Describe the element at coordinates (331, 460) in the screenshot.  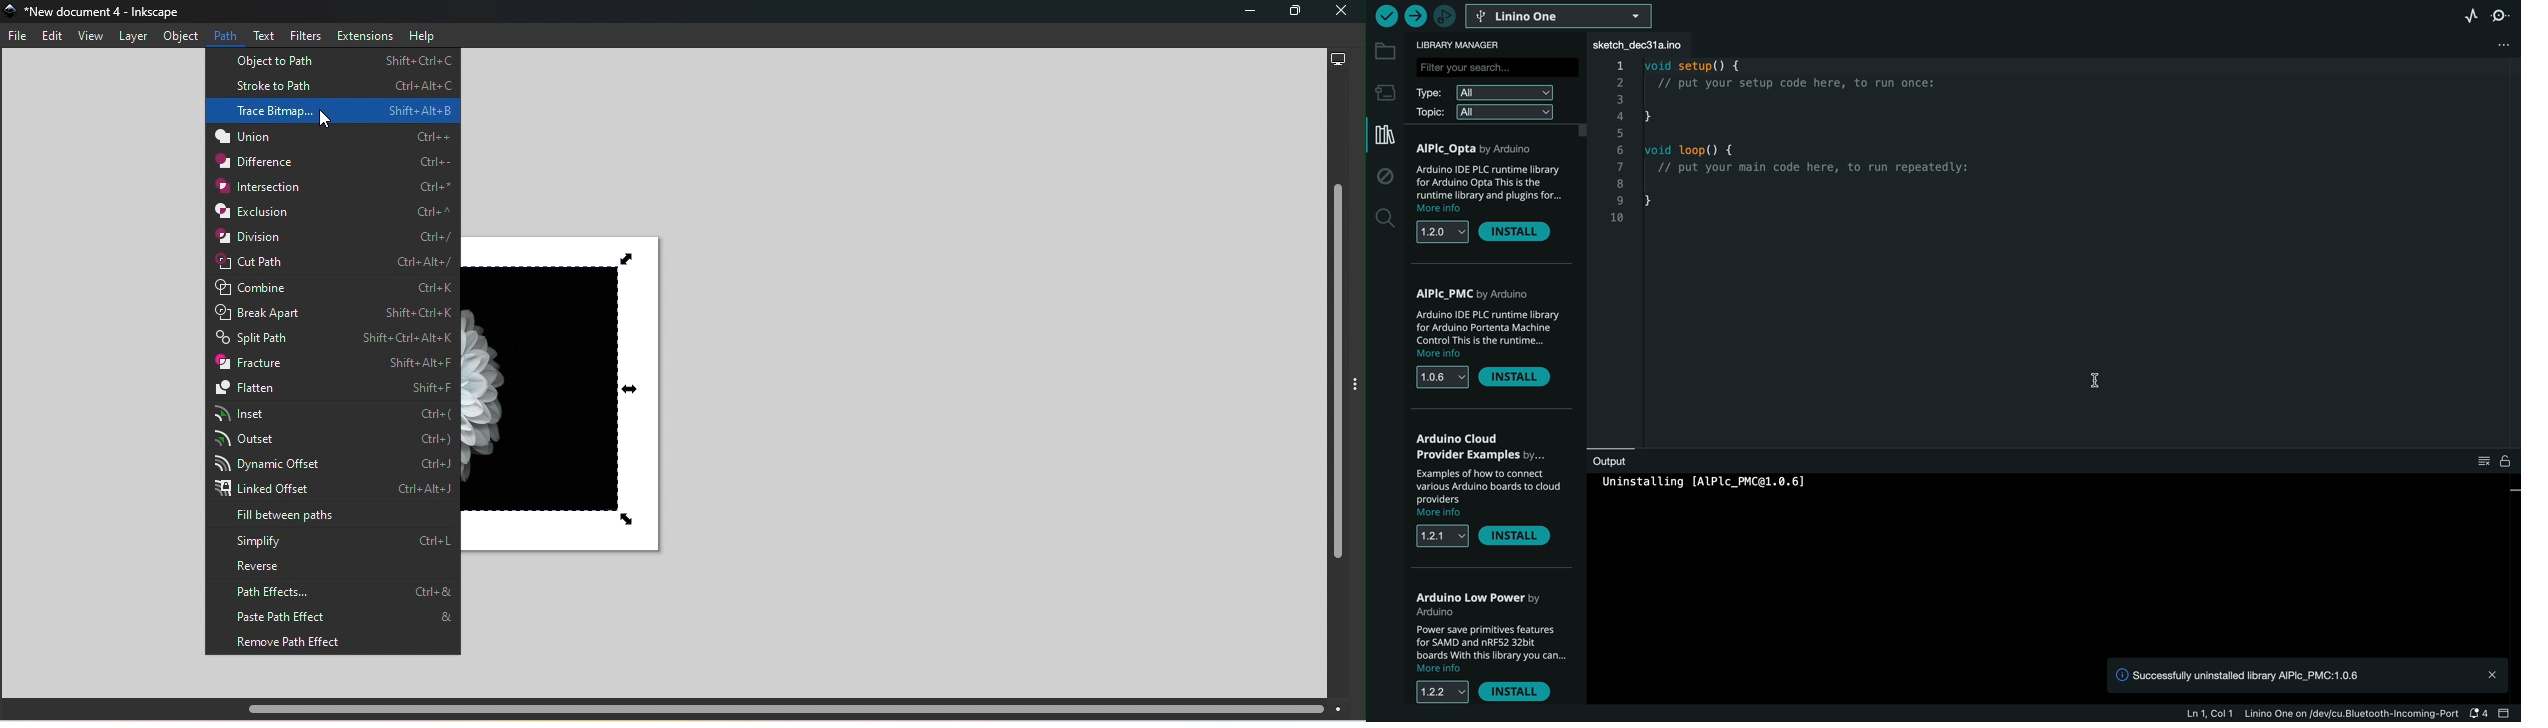
I see `Dynamic Offset` at that location.